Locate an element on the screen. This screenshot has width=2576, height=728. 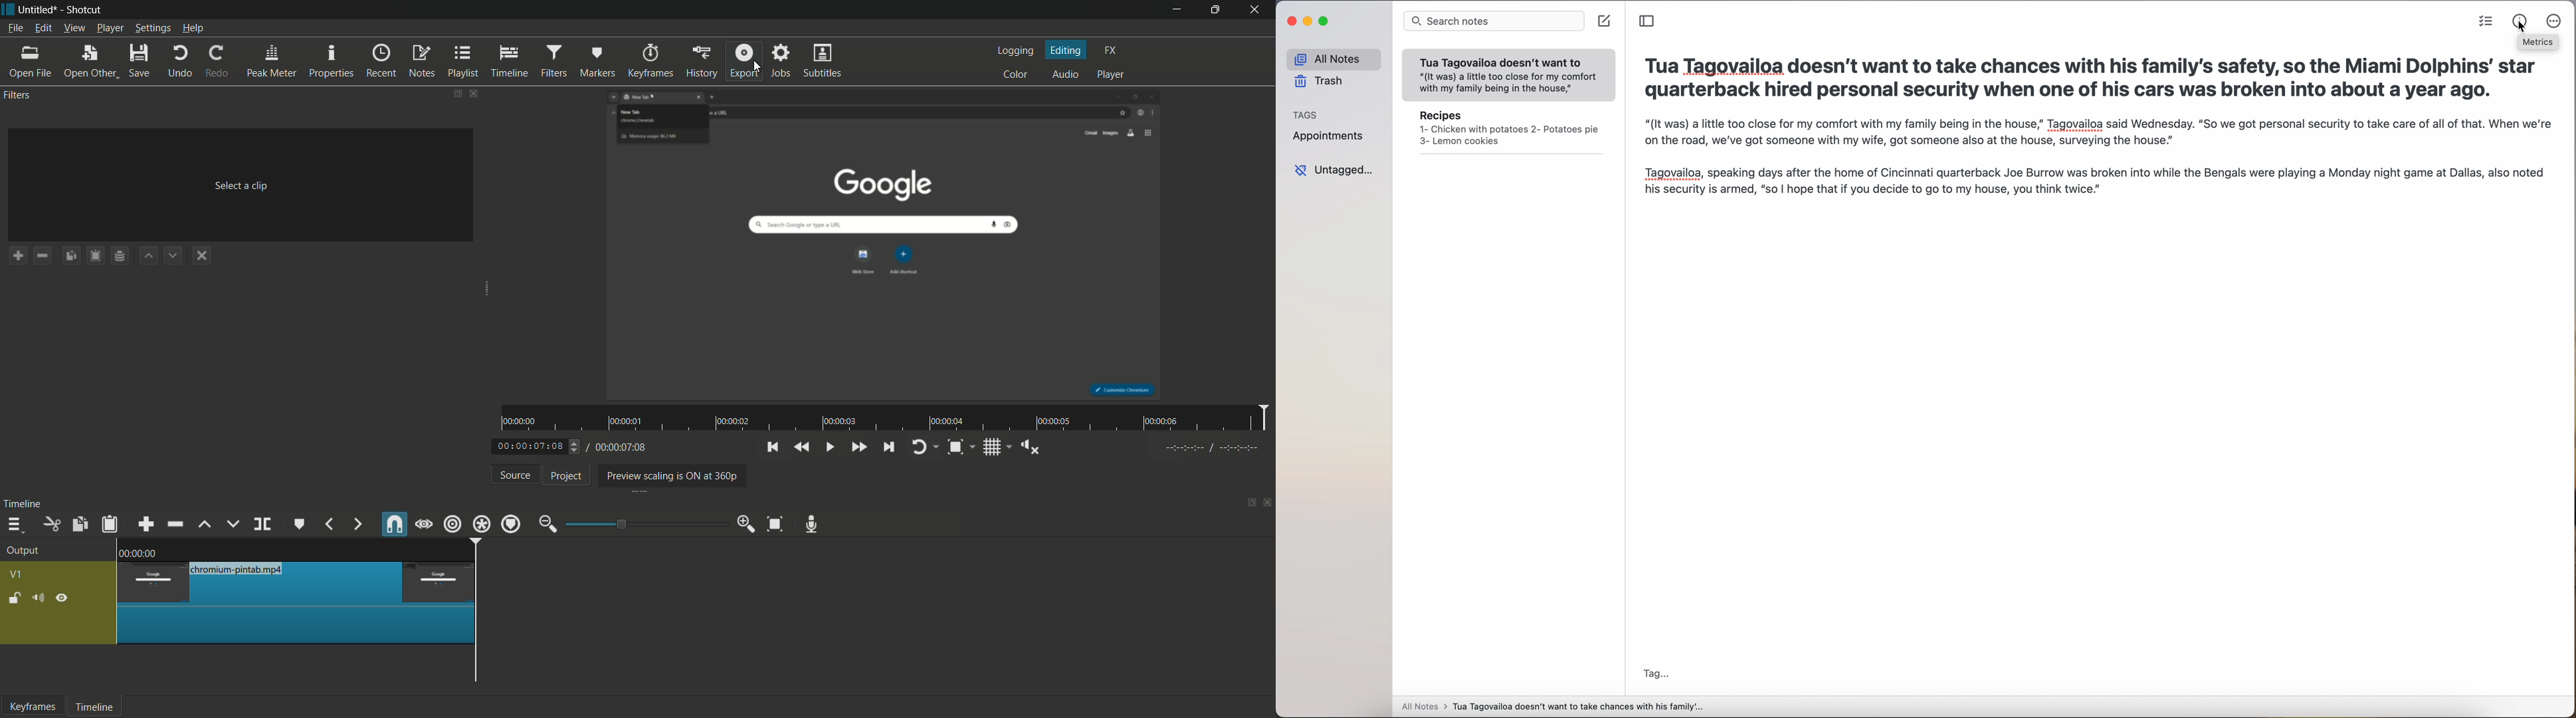
markers is located at coordinates (596, 62).